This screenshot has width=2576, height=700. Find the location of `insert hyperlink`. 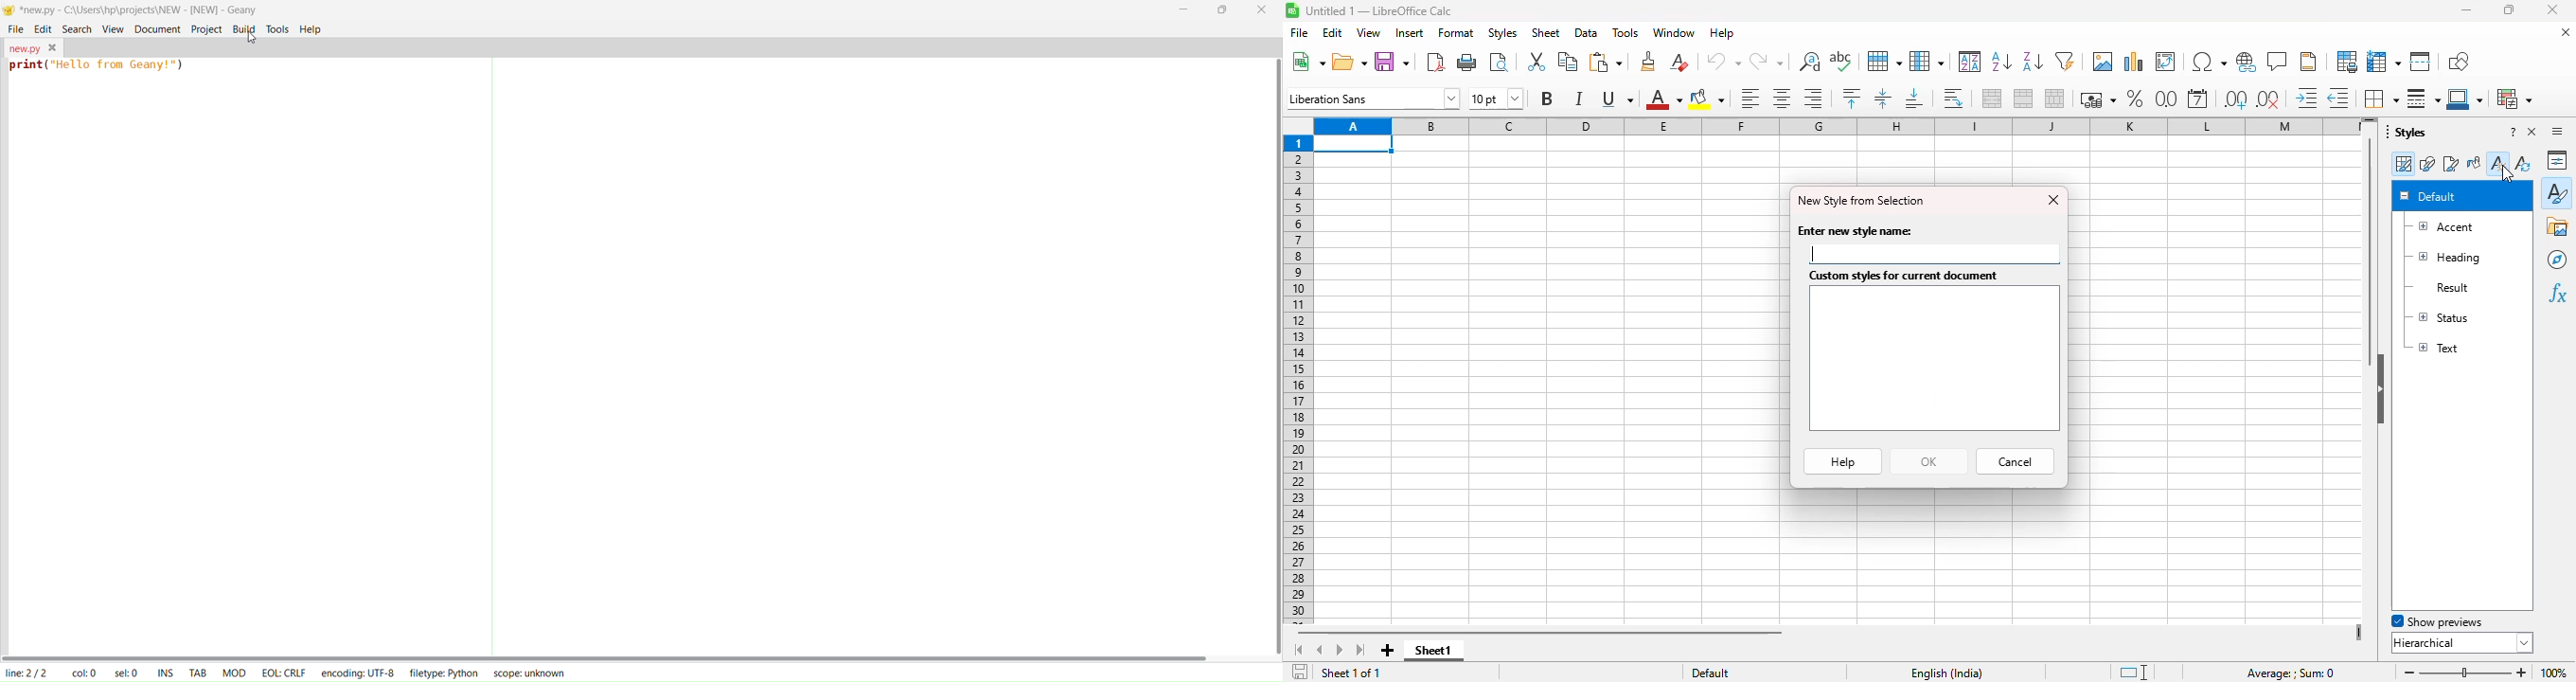

insert hyperlink is located at coordinates (2247, 62).